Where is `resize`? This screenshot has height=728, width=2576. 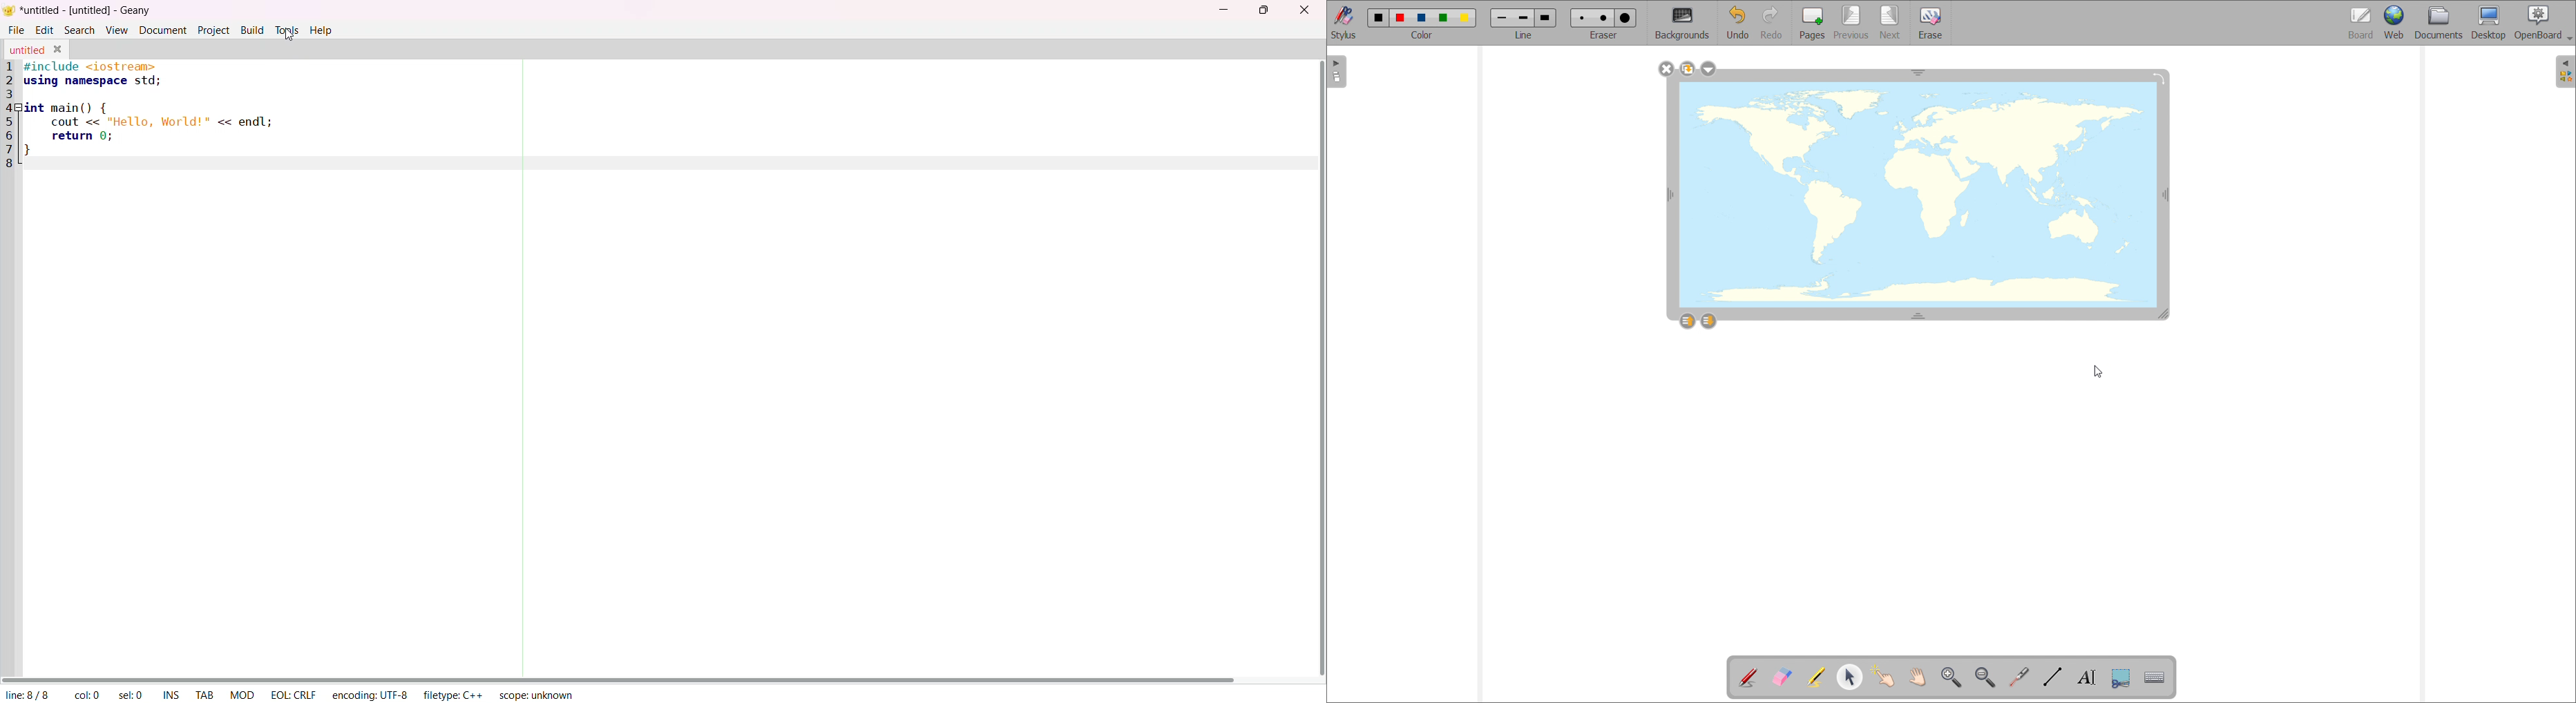
resize is located at coordinates (2167, 315).